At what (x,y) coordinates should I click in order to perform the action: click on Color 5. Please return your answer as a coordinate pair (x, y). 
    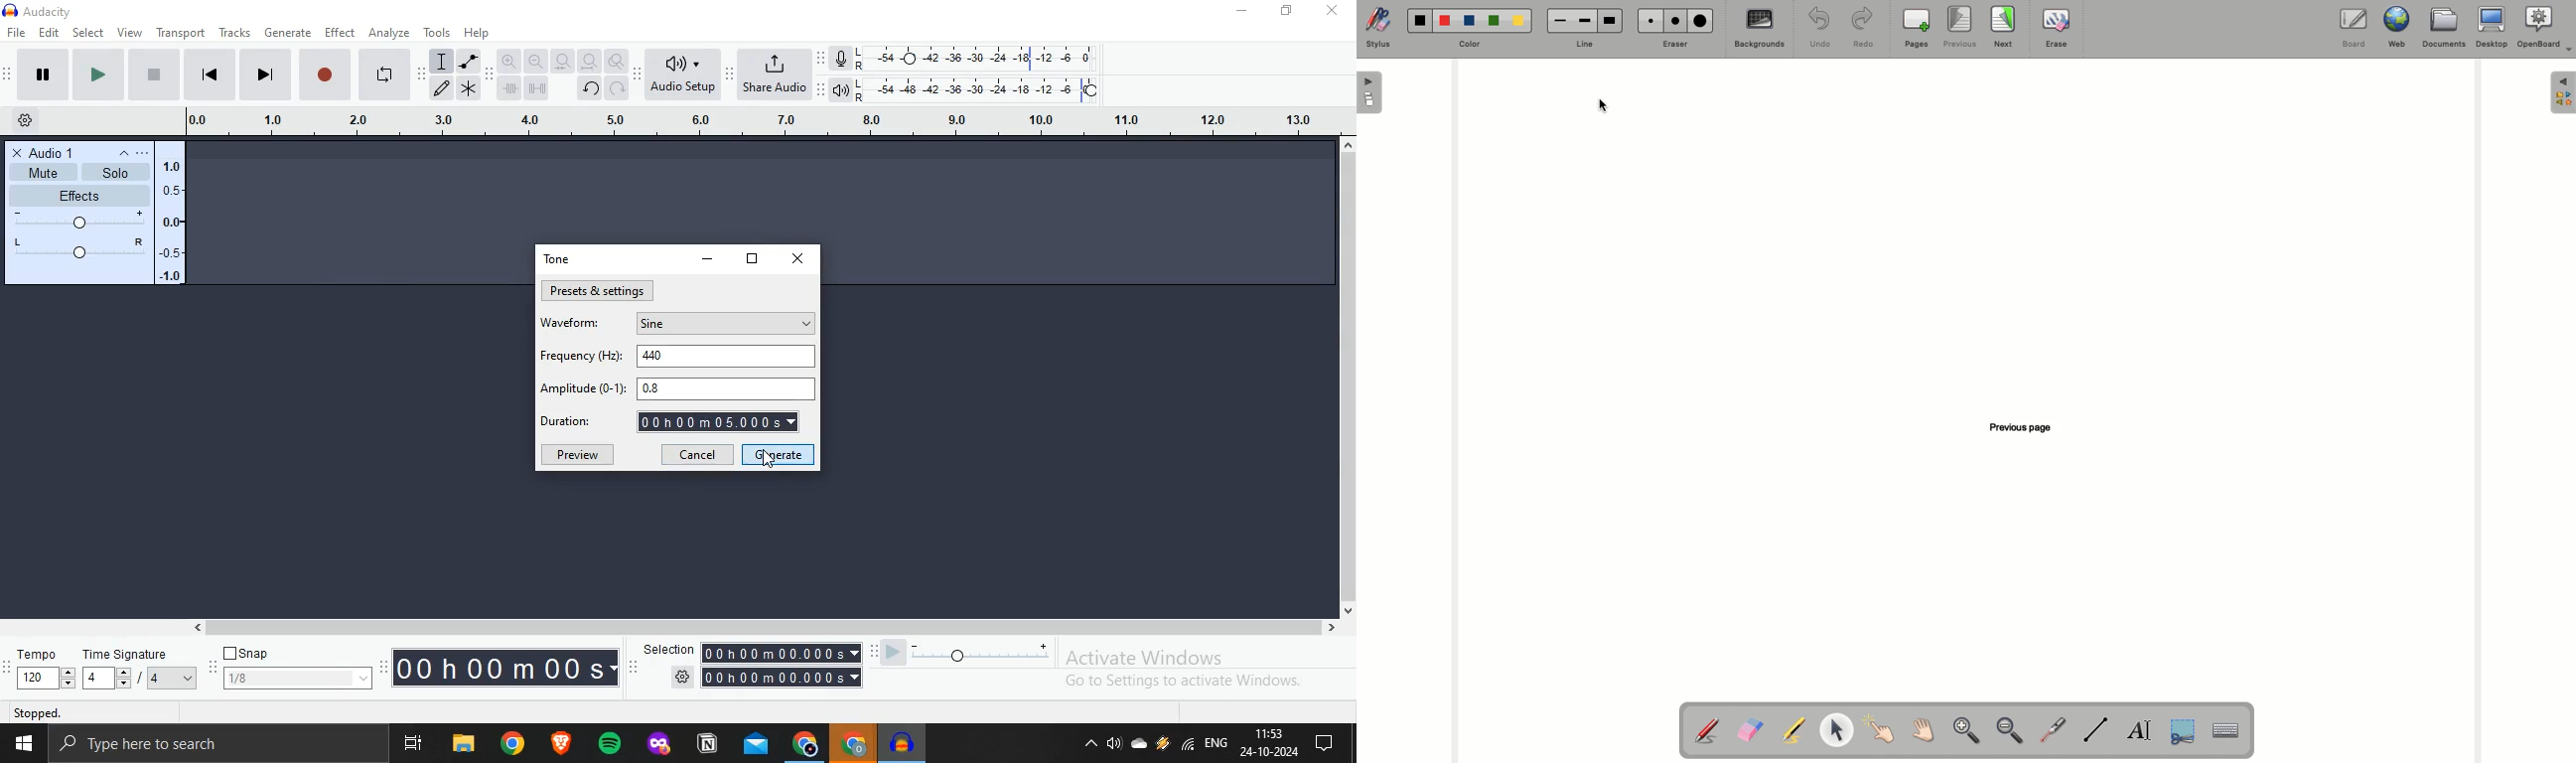
    Looking at the image, I should click on (1518, 21).